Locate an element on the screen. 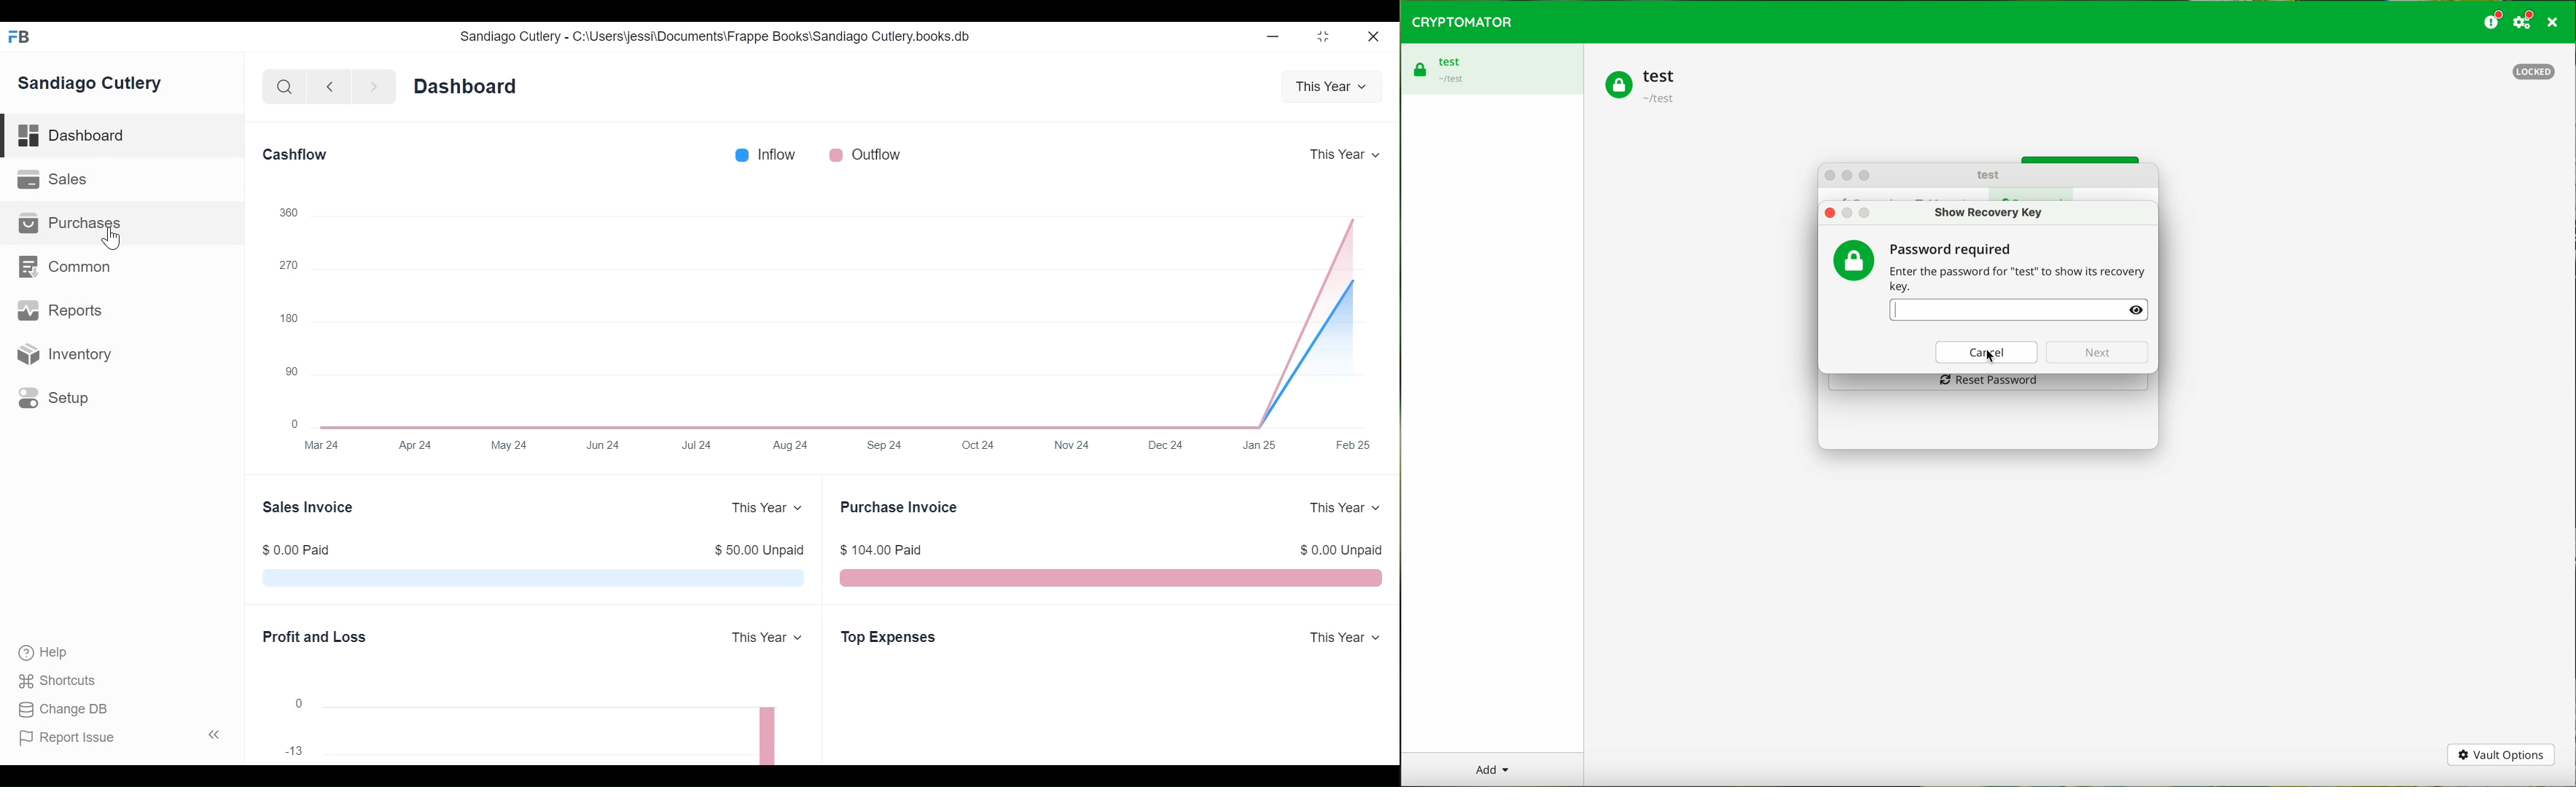  $ 50.00 Unpaid is located at coordinates (761, 550).